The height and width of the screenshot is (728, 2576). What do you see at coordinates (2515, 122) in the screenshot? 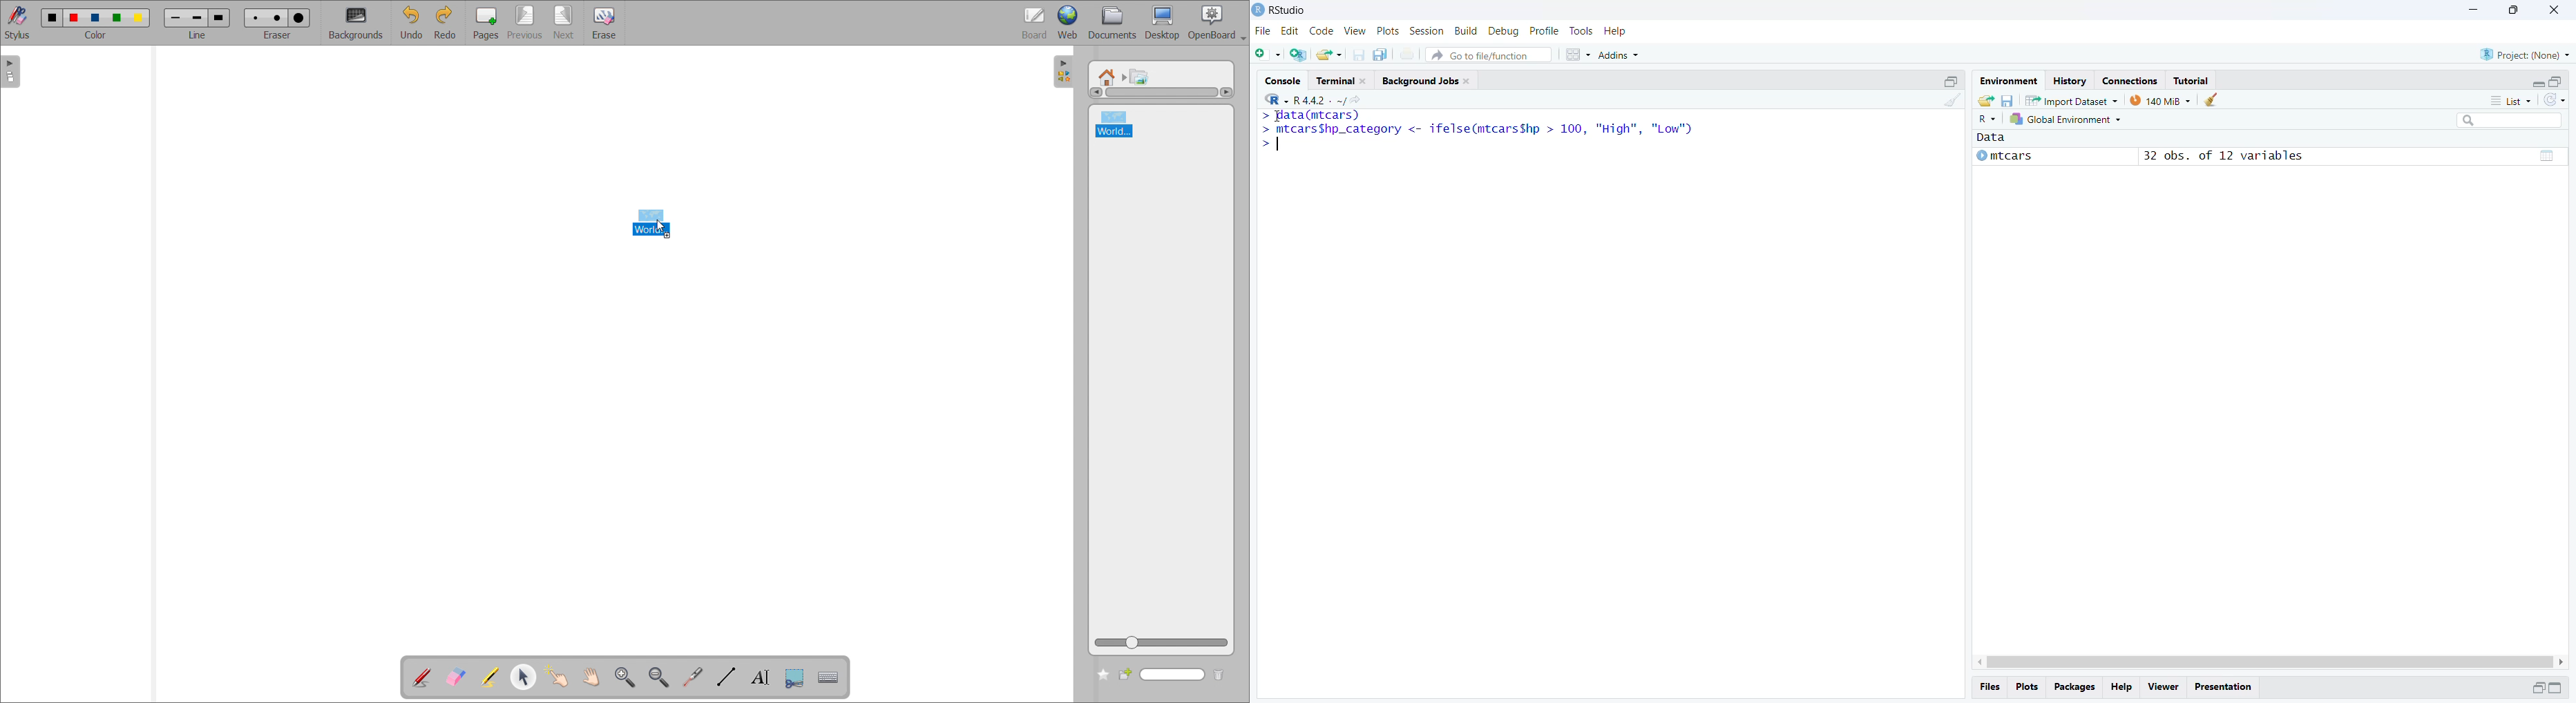
I see `Search bar` at bounding box center [2515, 122].